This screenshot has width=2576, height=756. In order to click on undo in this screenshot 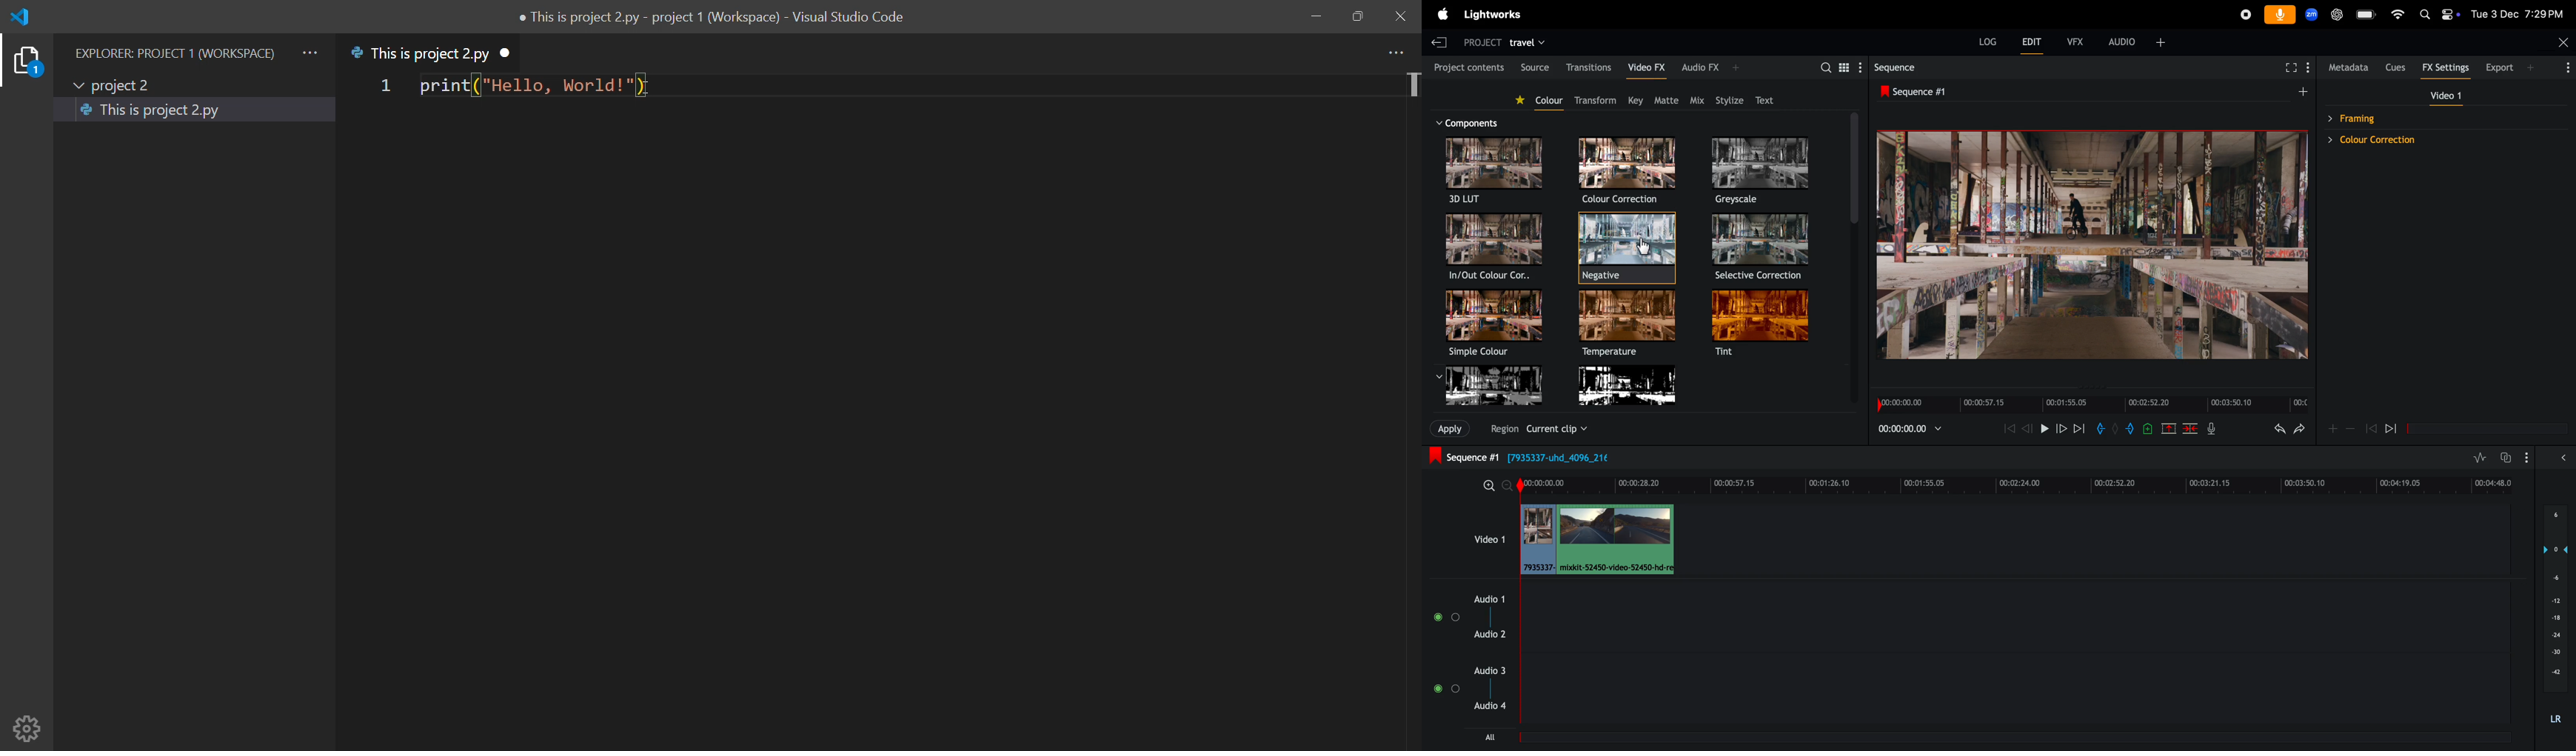, I will do `click(2274, 430)`.